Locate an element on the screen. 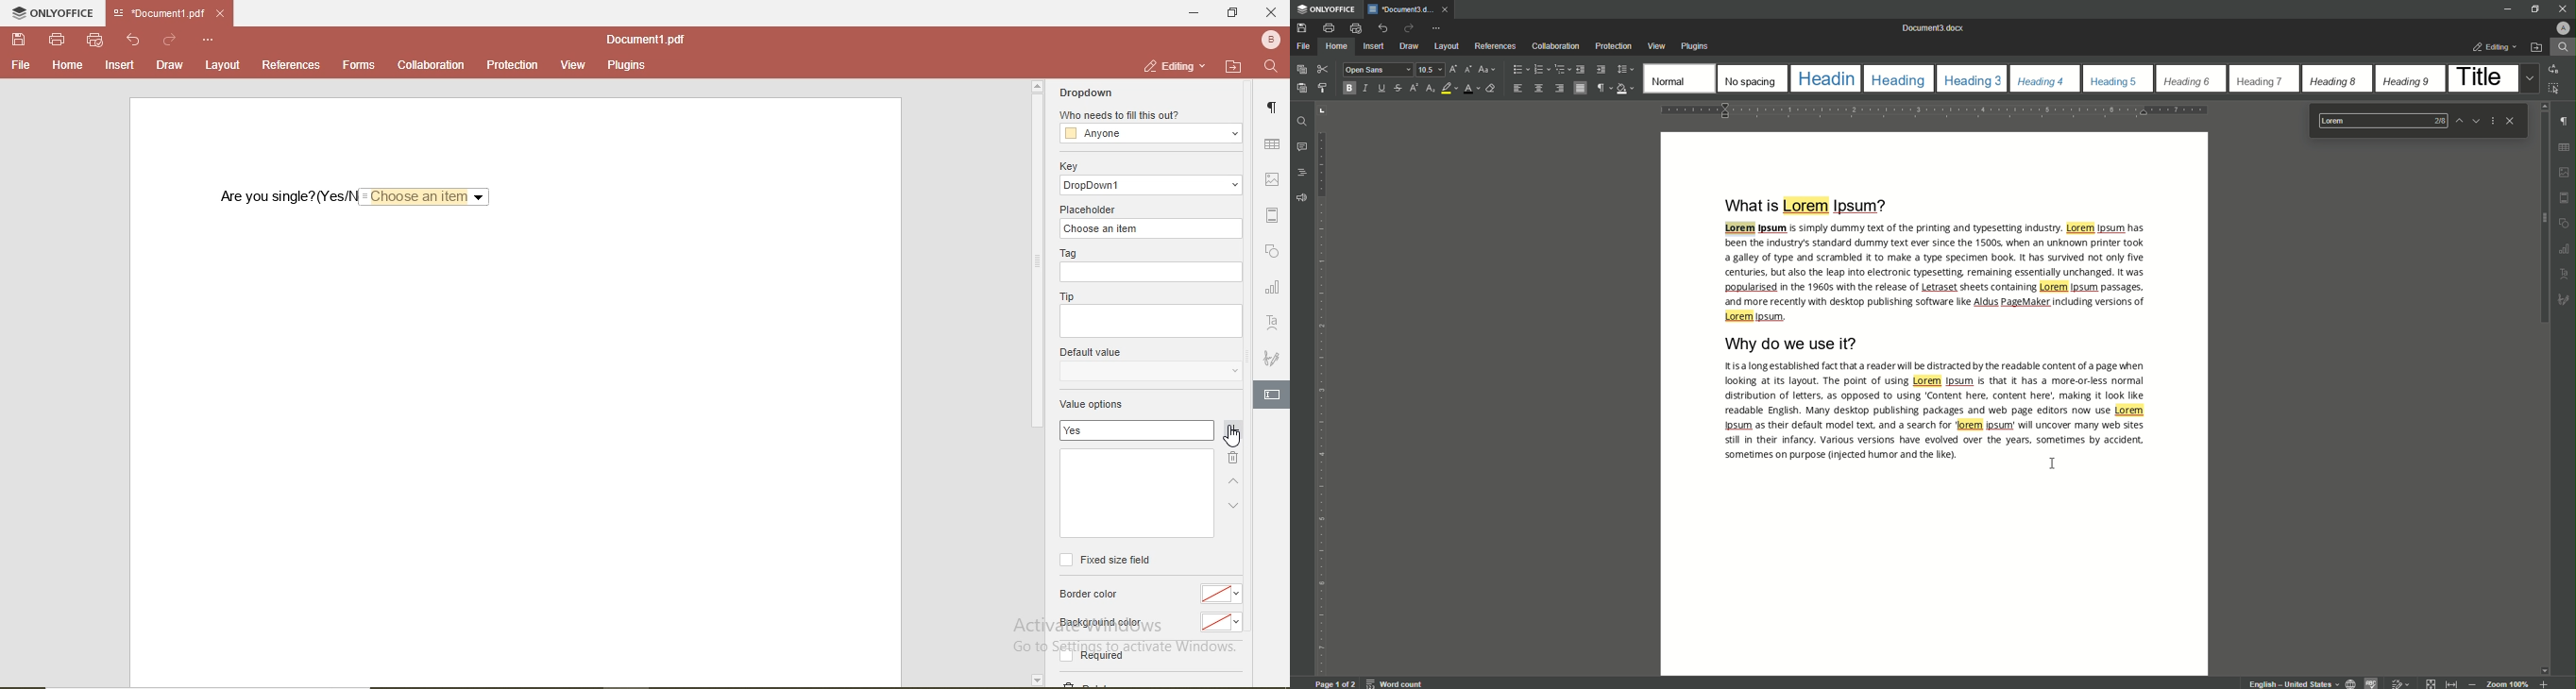  dropdowm1 is located at coordinates (1149, 185).